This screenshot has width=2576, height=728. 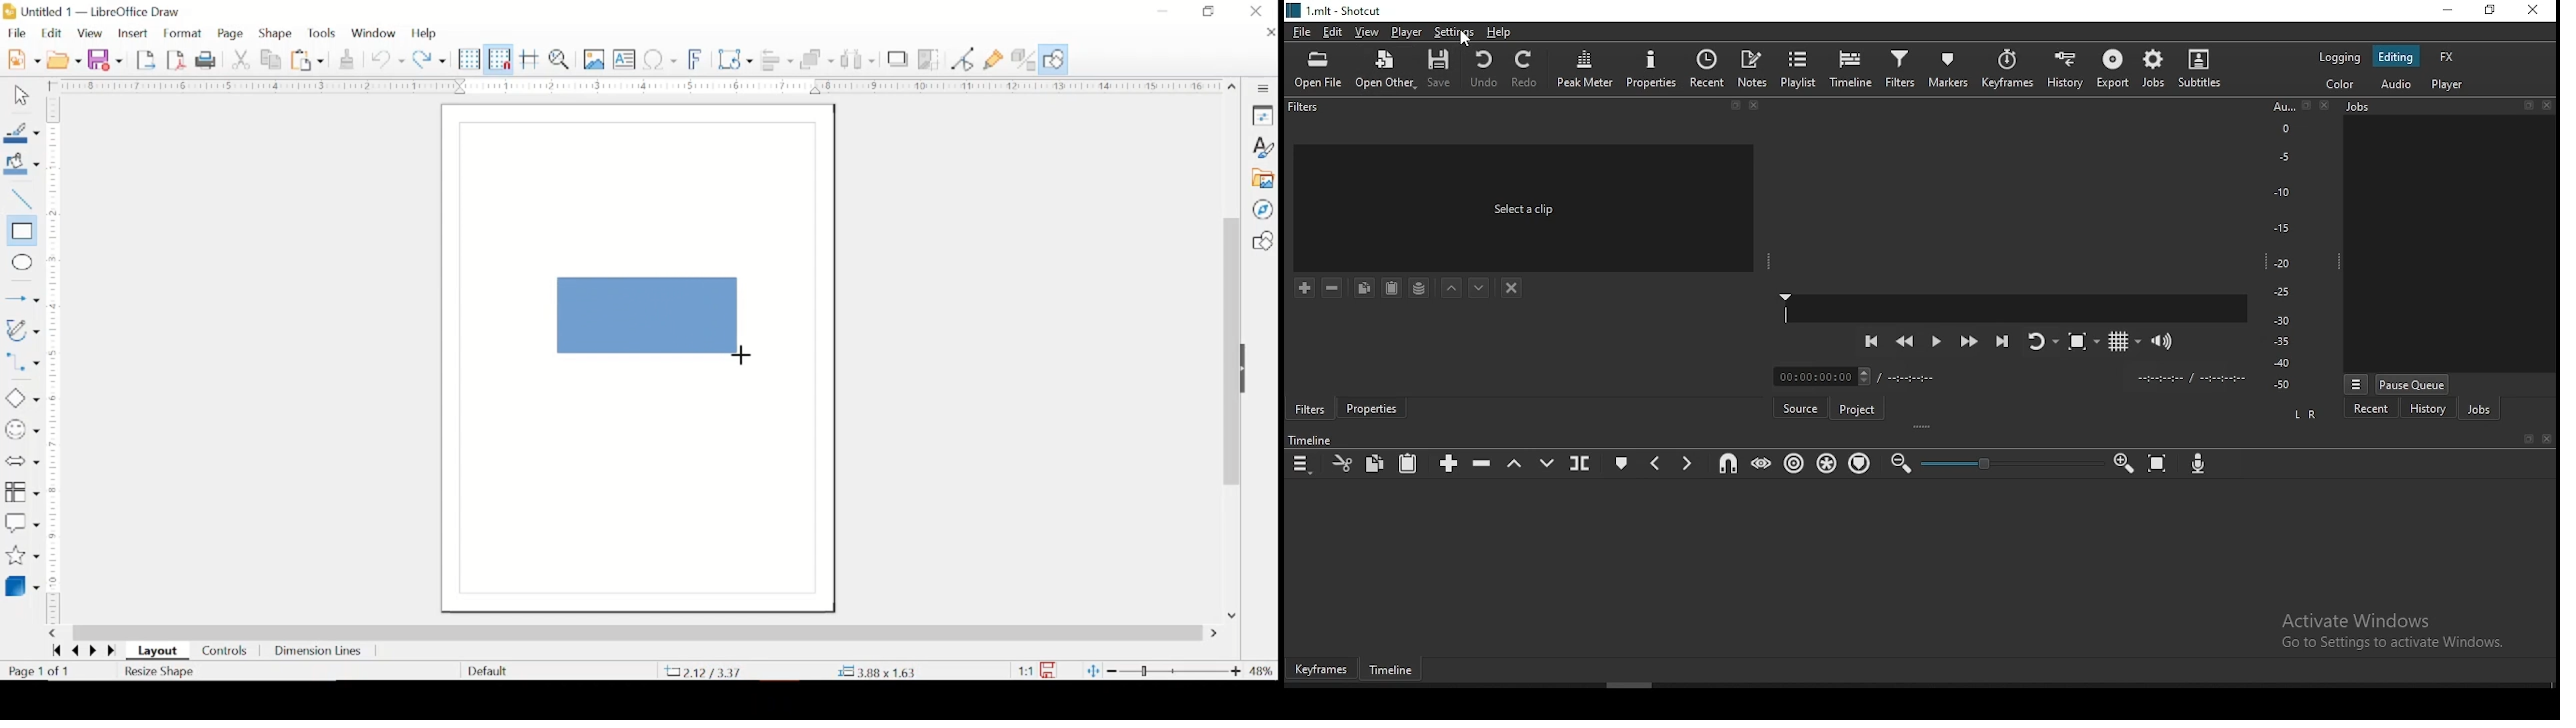 I want to click on rectangle, so click(x=649, y=316).